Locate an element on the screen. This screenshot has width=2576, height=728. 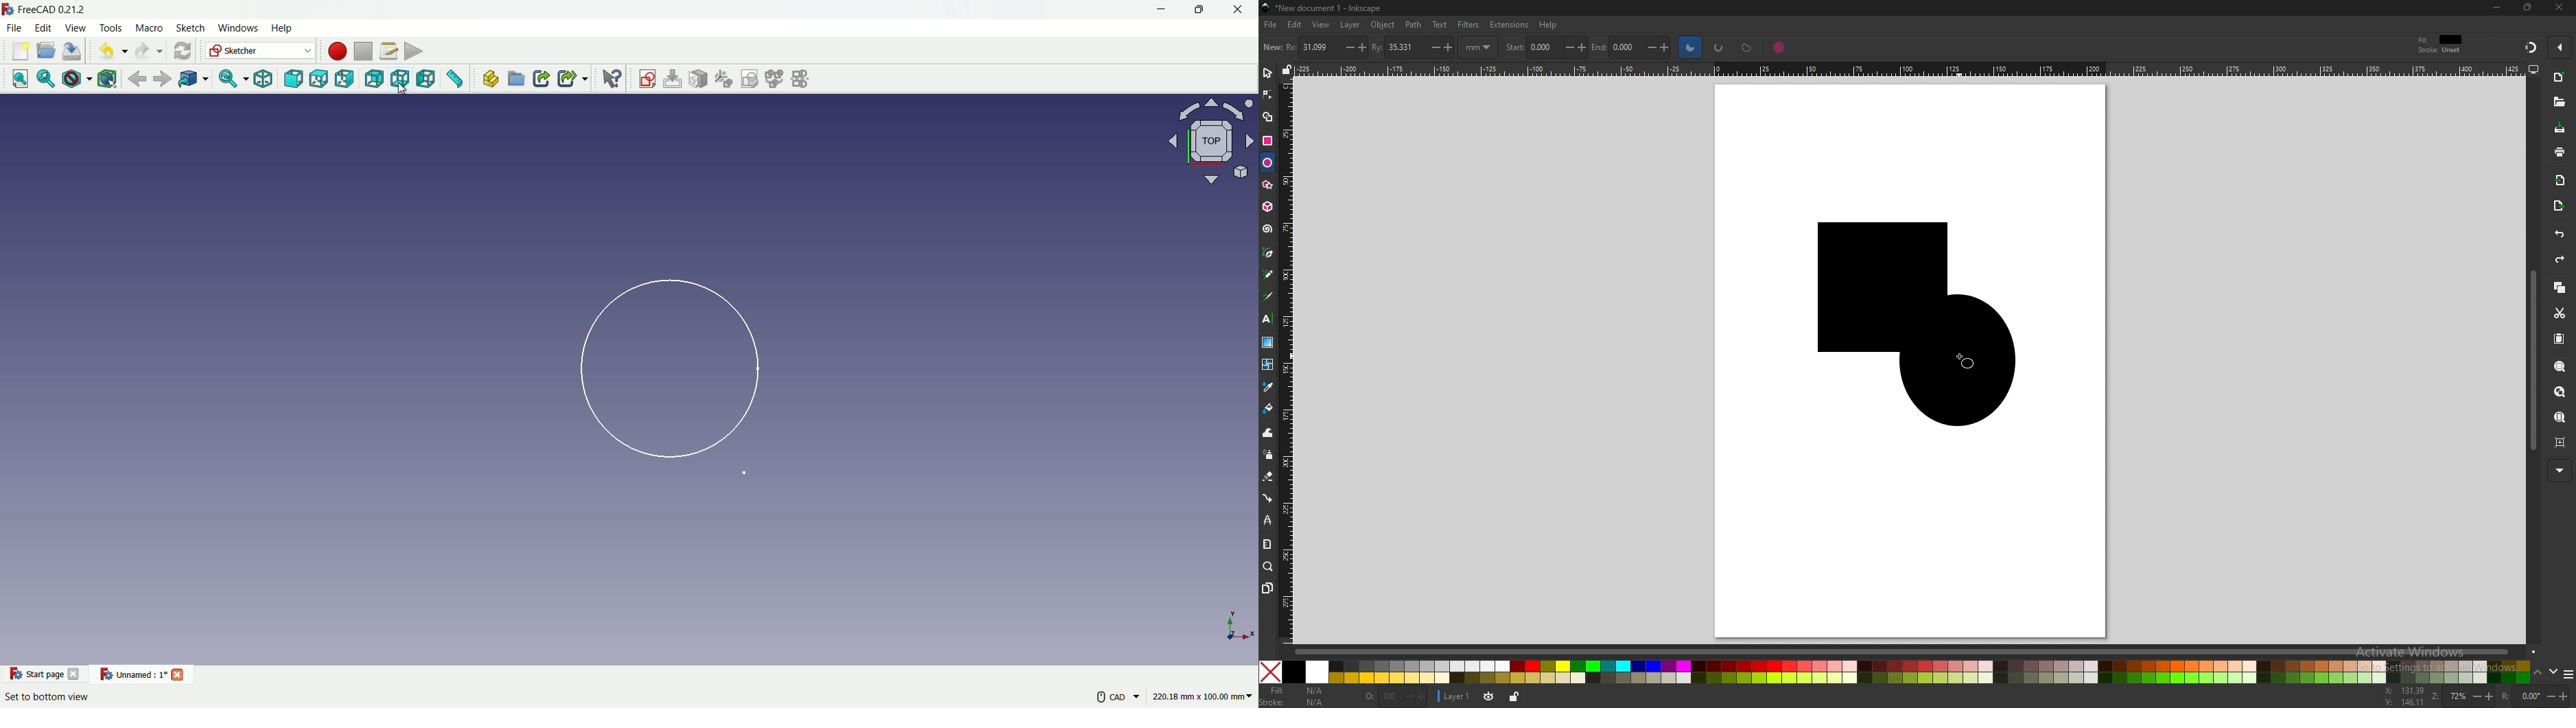
make link is located at coordinates (542, 80).